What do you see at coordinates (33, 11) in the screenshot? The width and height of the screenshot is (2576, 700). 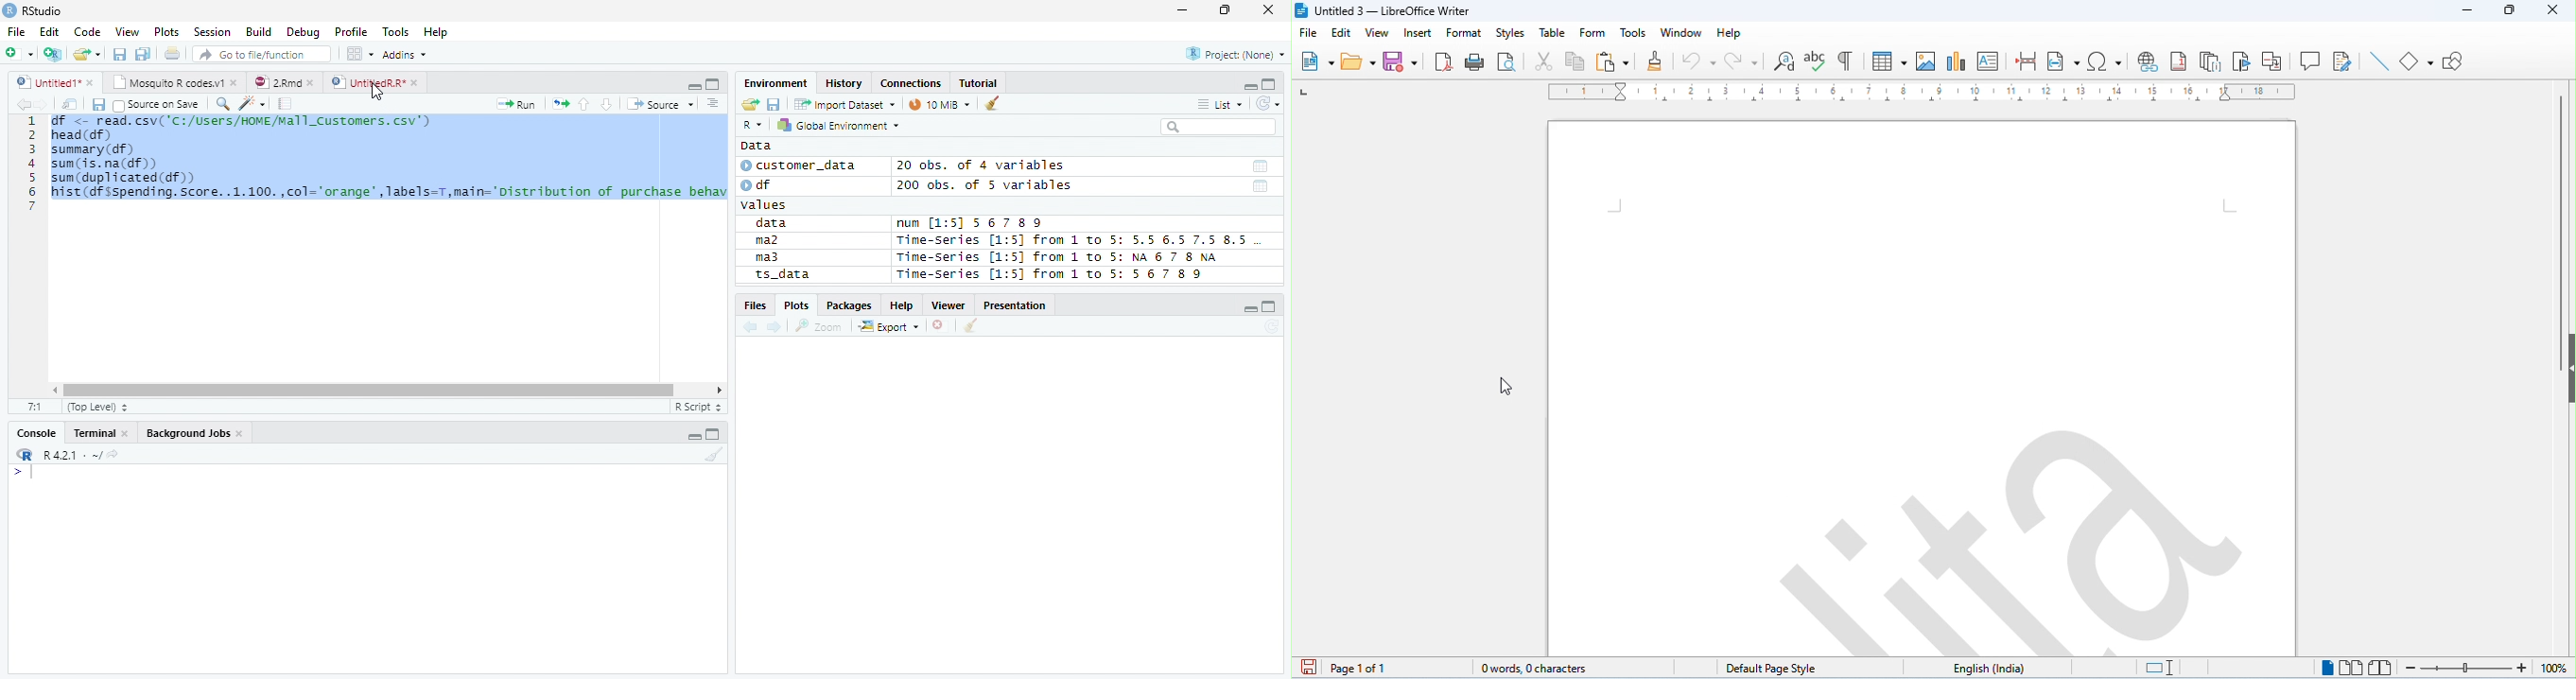 I see `RStudio` at bounding box center [33, 11].